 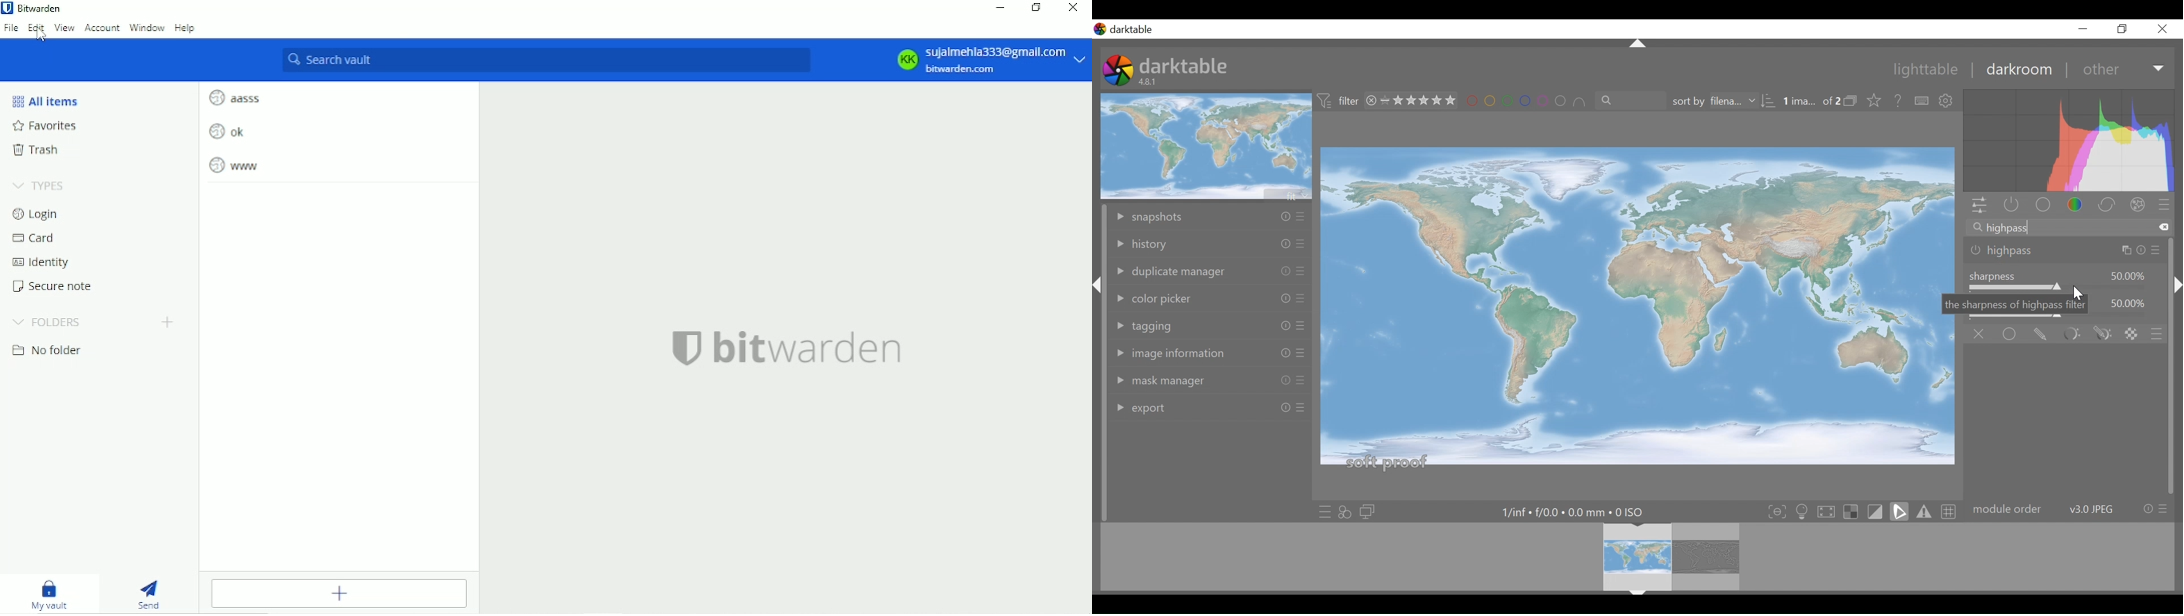 What do you see at coordinates (1633, 558) in the screenshot?
I see `Filmstrip` at bounding box center [1633, 558].